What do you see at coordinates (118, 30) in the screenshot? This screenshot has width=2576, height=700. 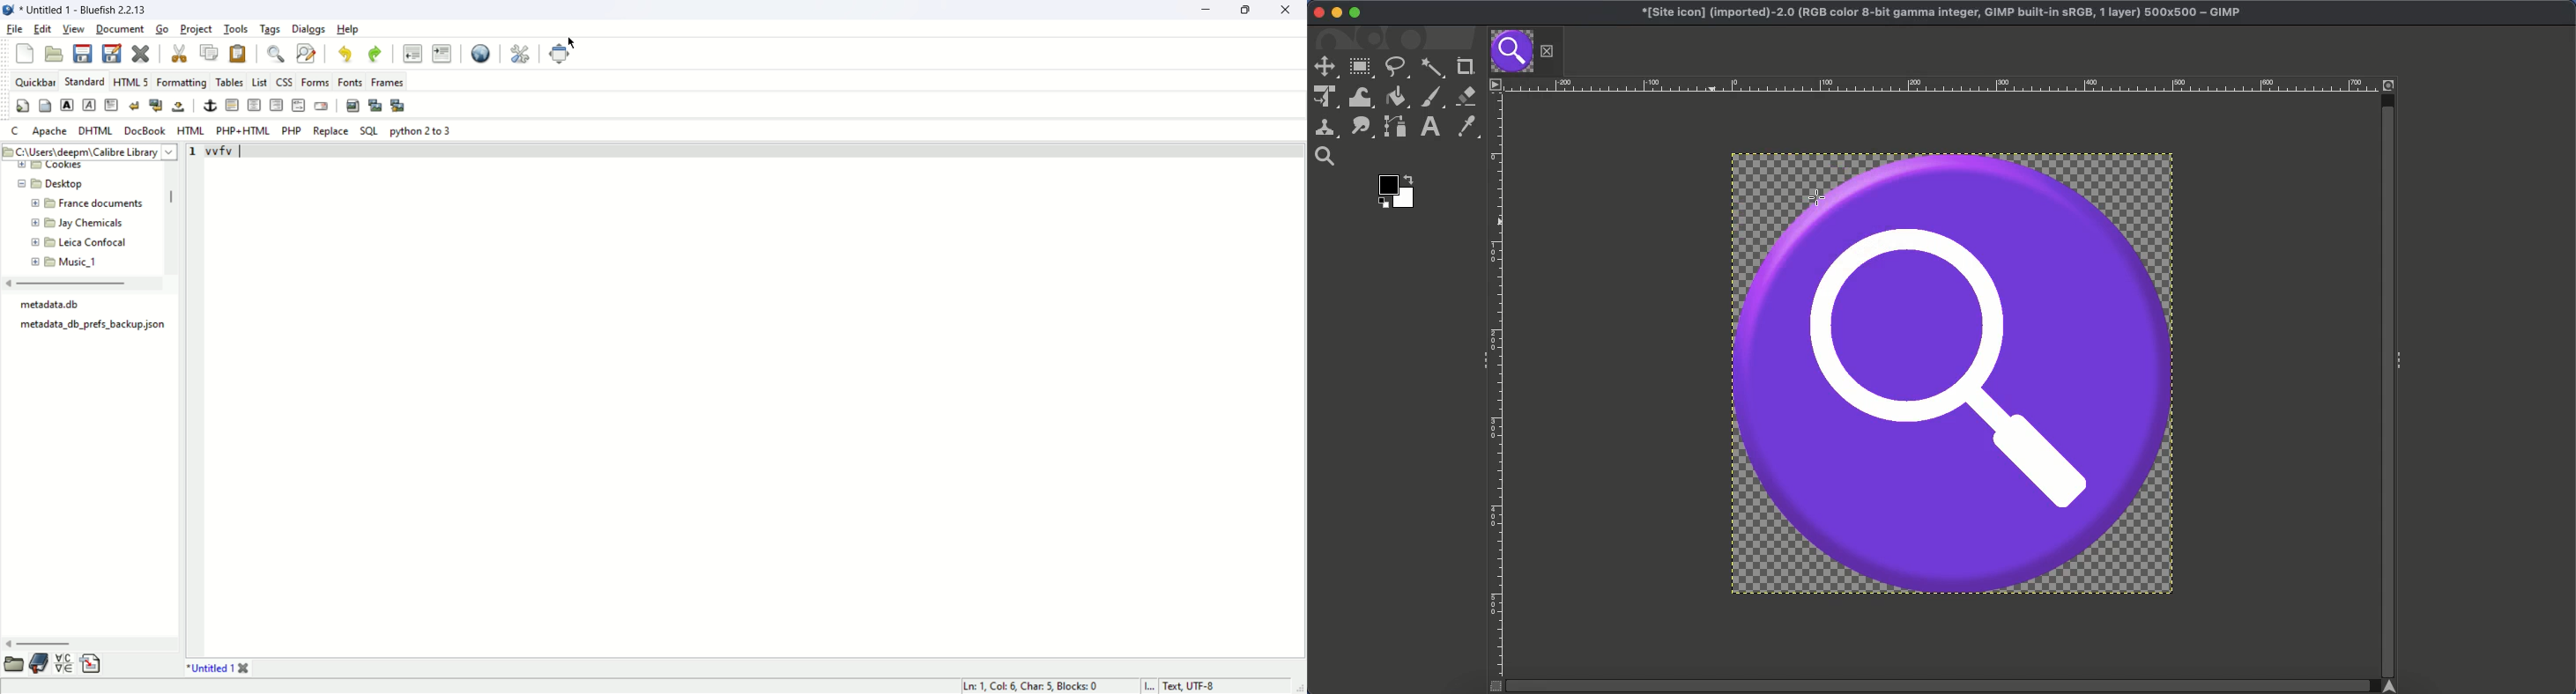 I see `document` at bounding box center [118, 30].